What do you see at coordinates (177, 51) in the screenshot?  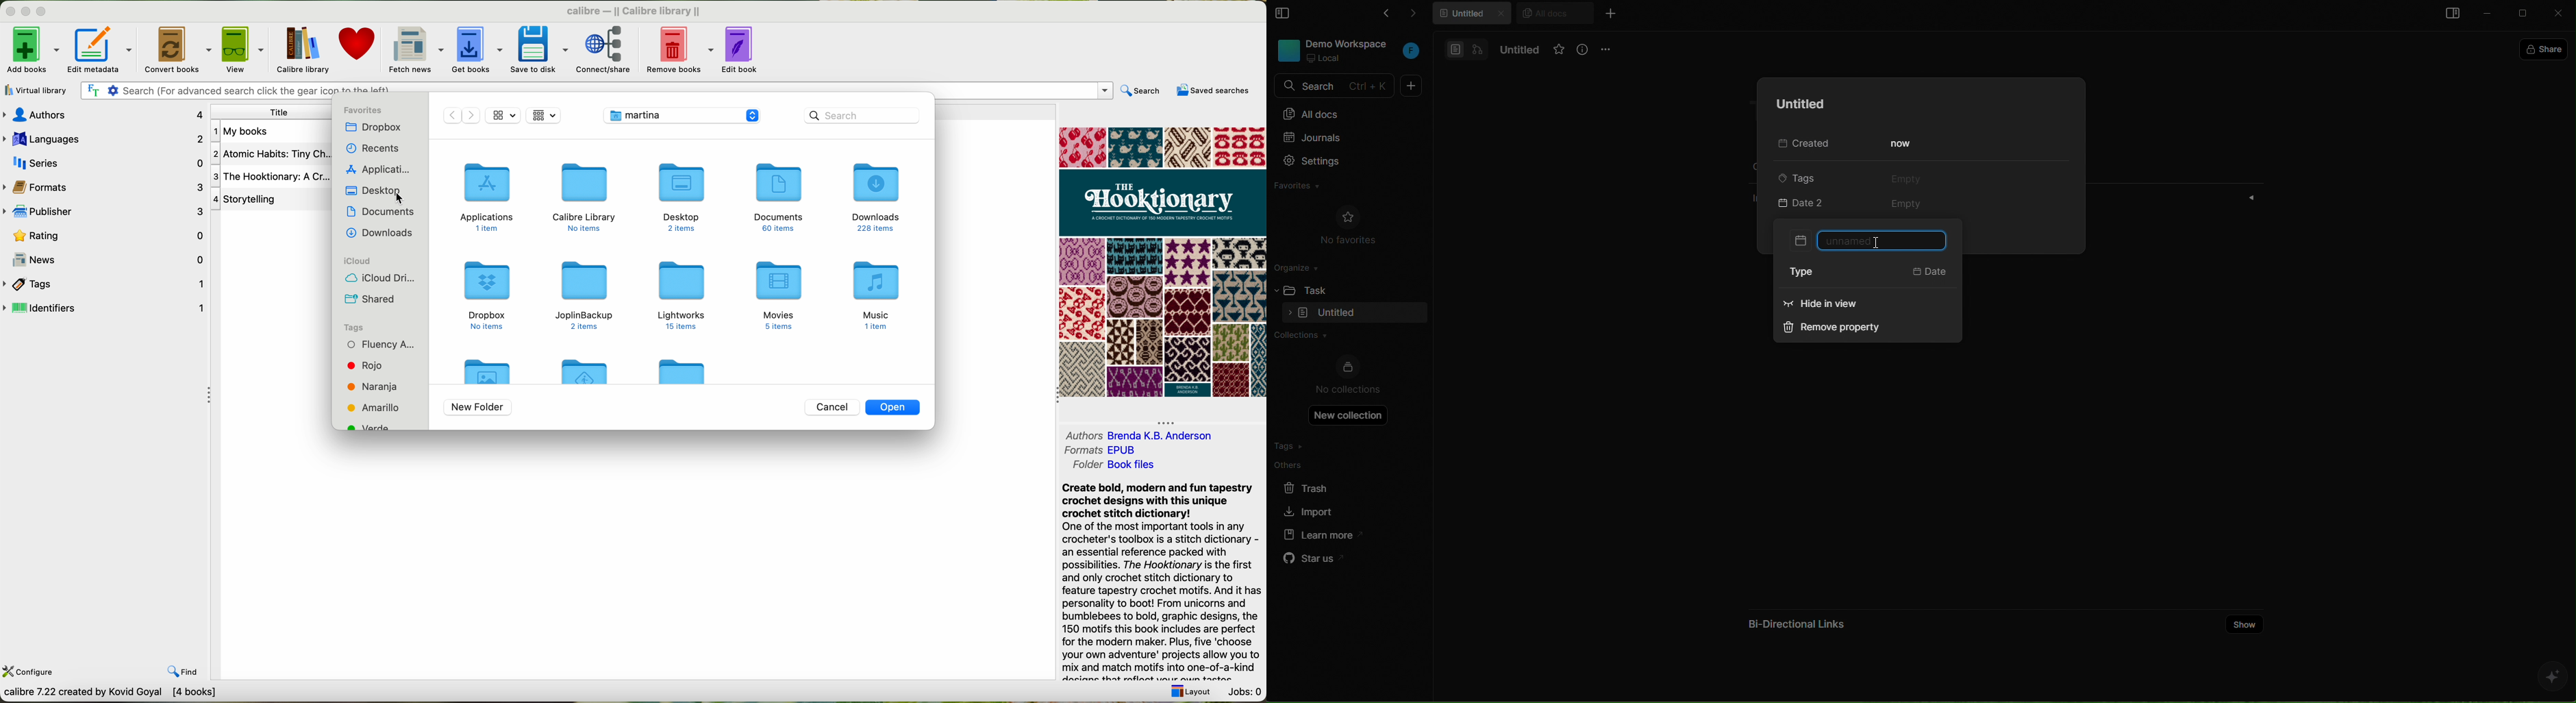 I see `convert books options` at bounding box center [177, 51].